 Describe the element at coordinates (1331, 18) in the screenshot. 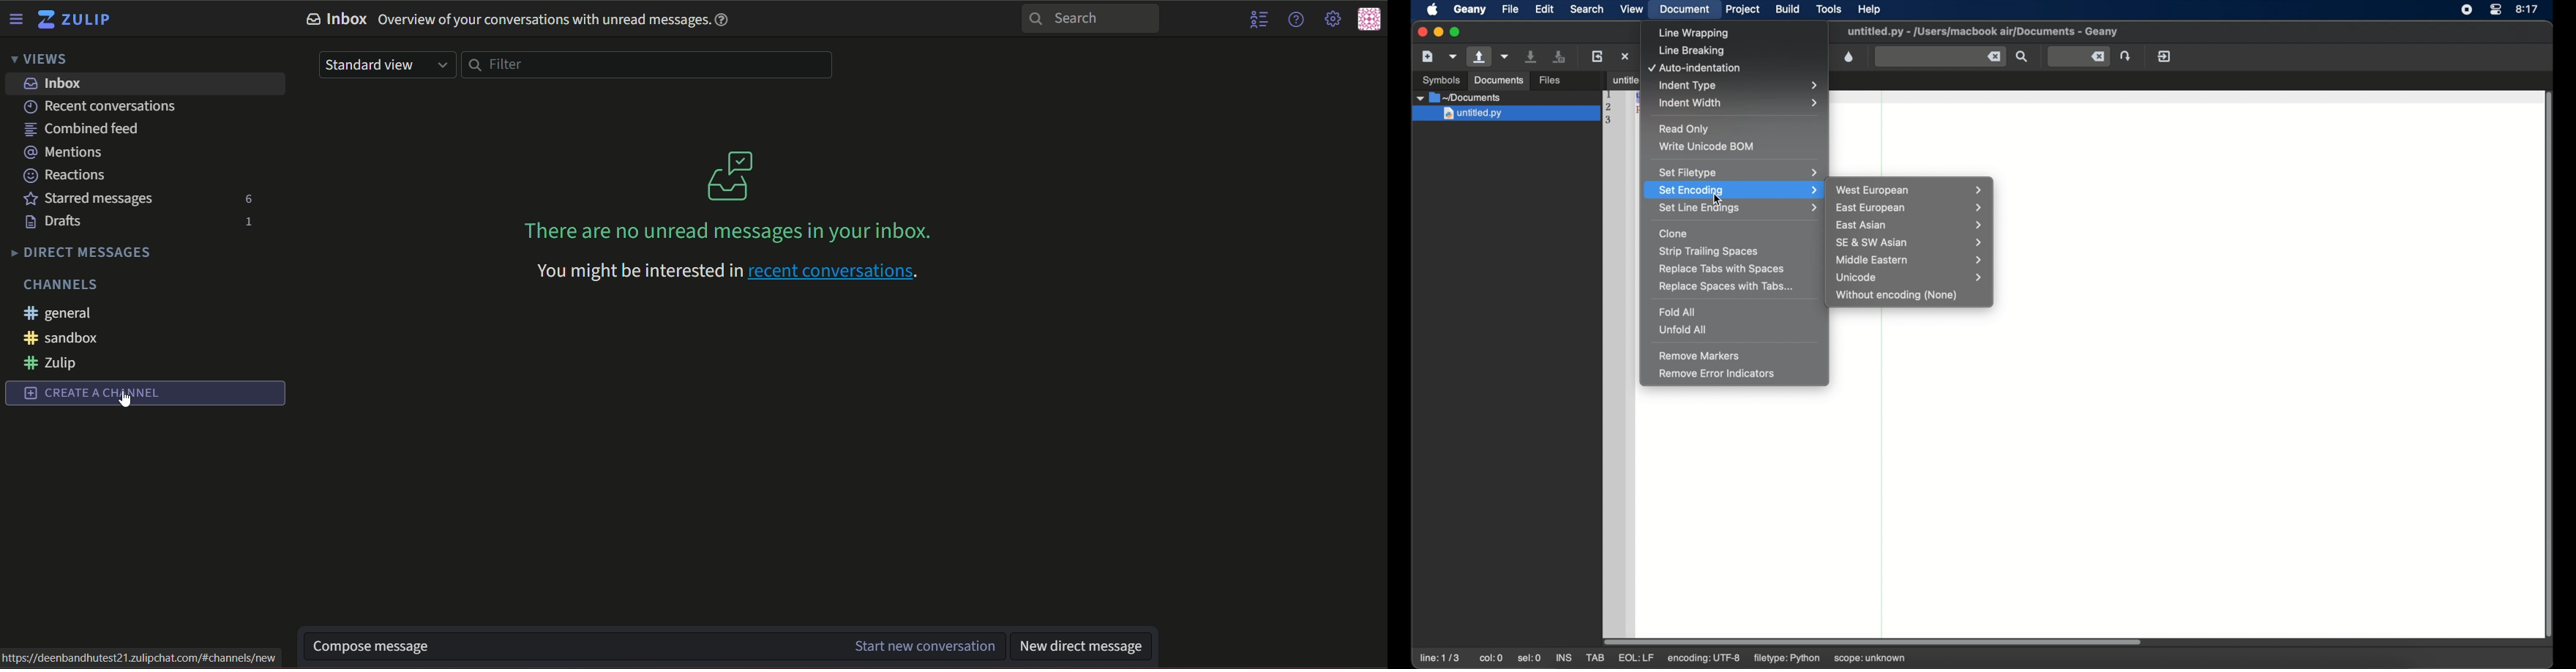

I see `gear menu` at that location.